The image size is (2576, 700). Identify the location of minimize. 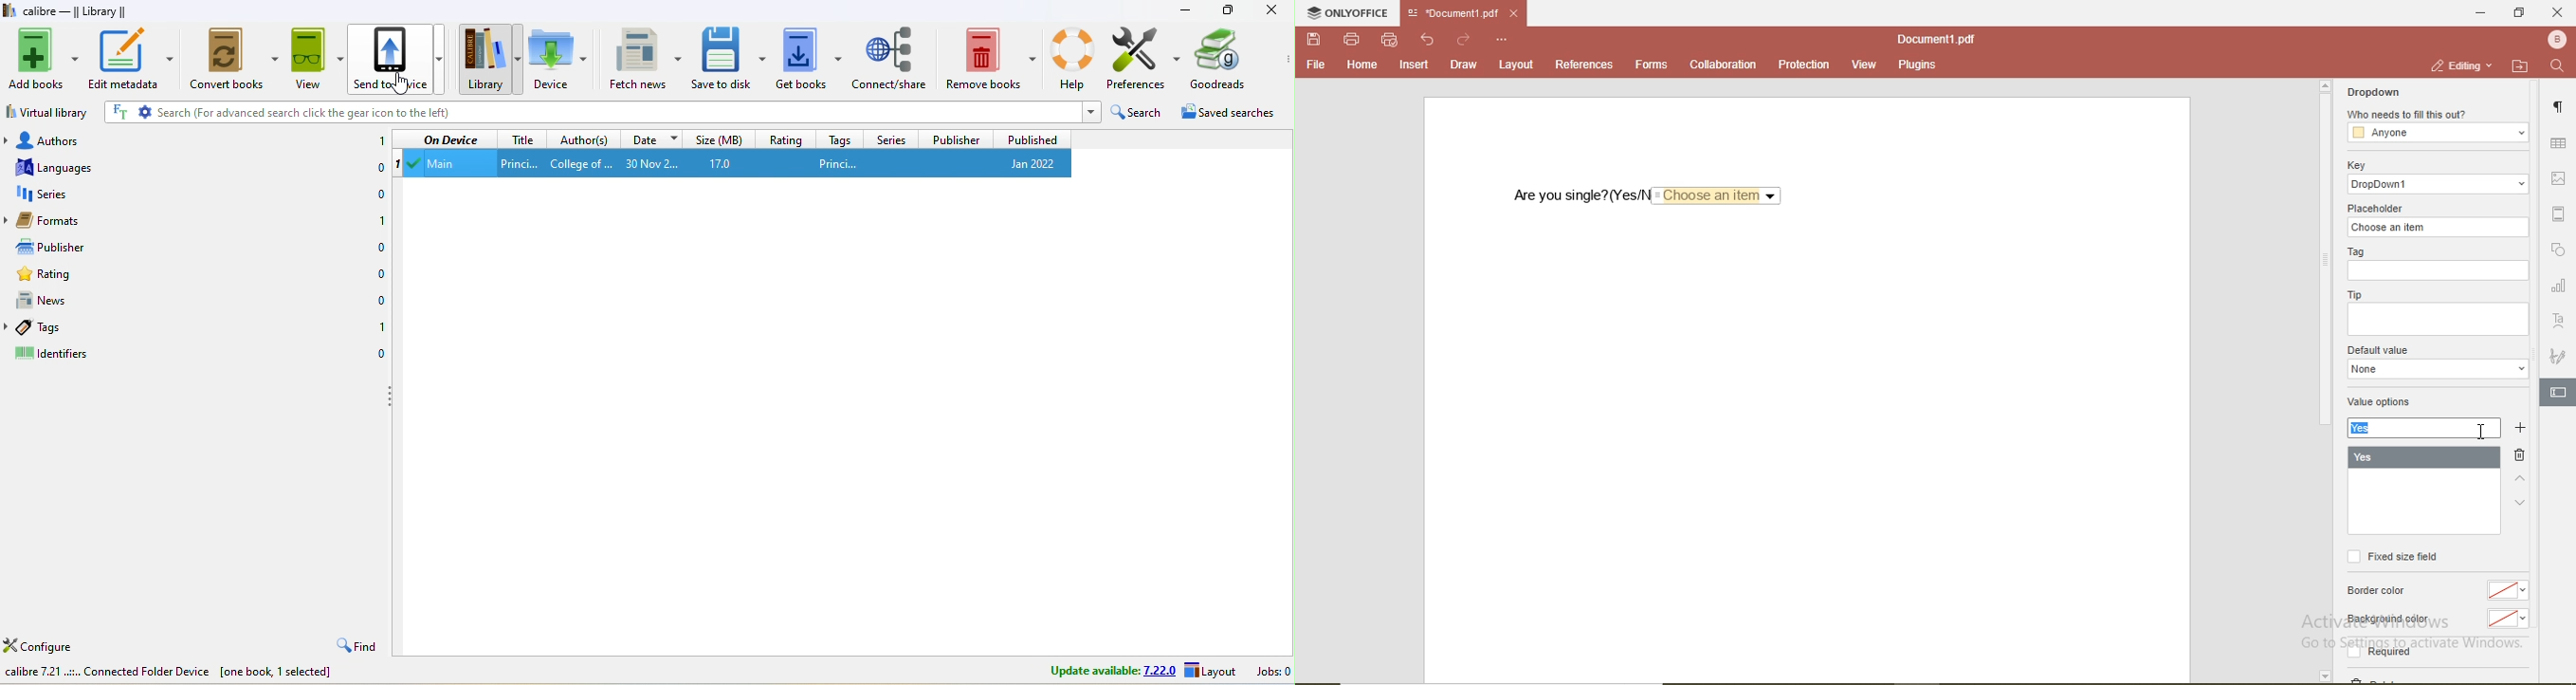
(1181, 9).